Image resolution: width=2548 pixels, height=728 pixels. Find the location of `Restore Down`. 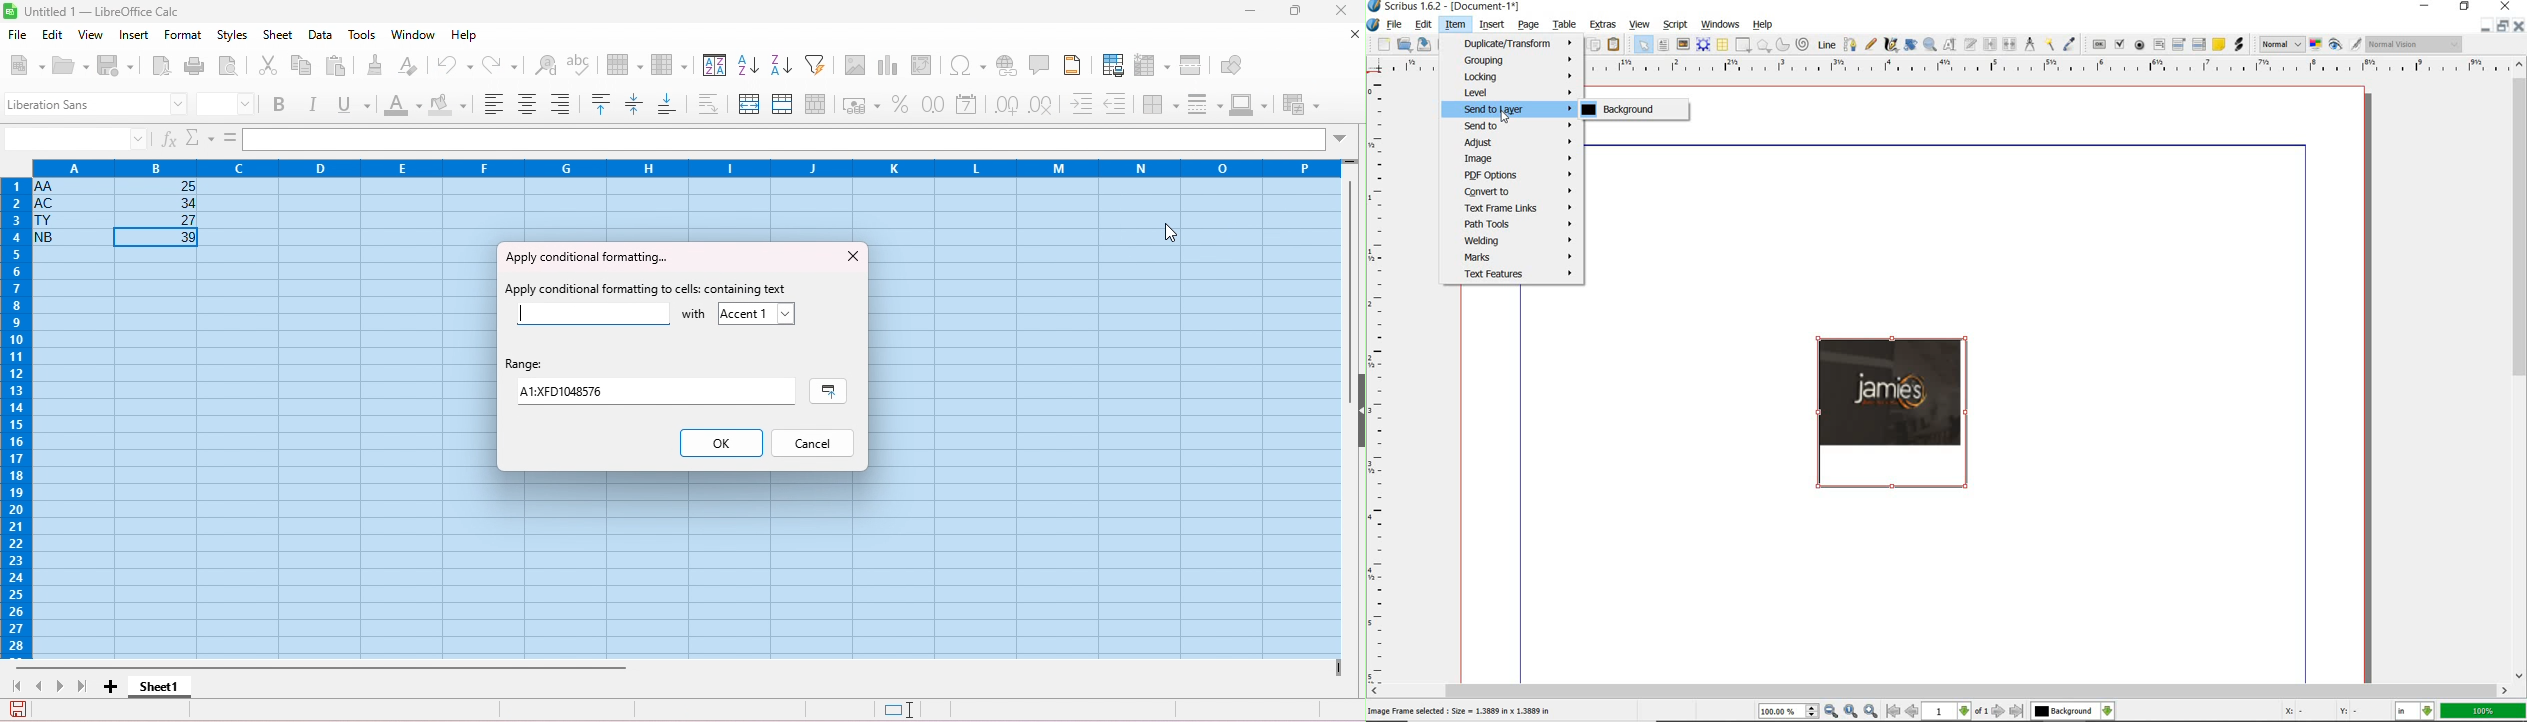

Restore Down is located at coordinates (2483, 26).